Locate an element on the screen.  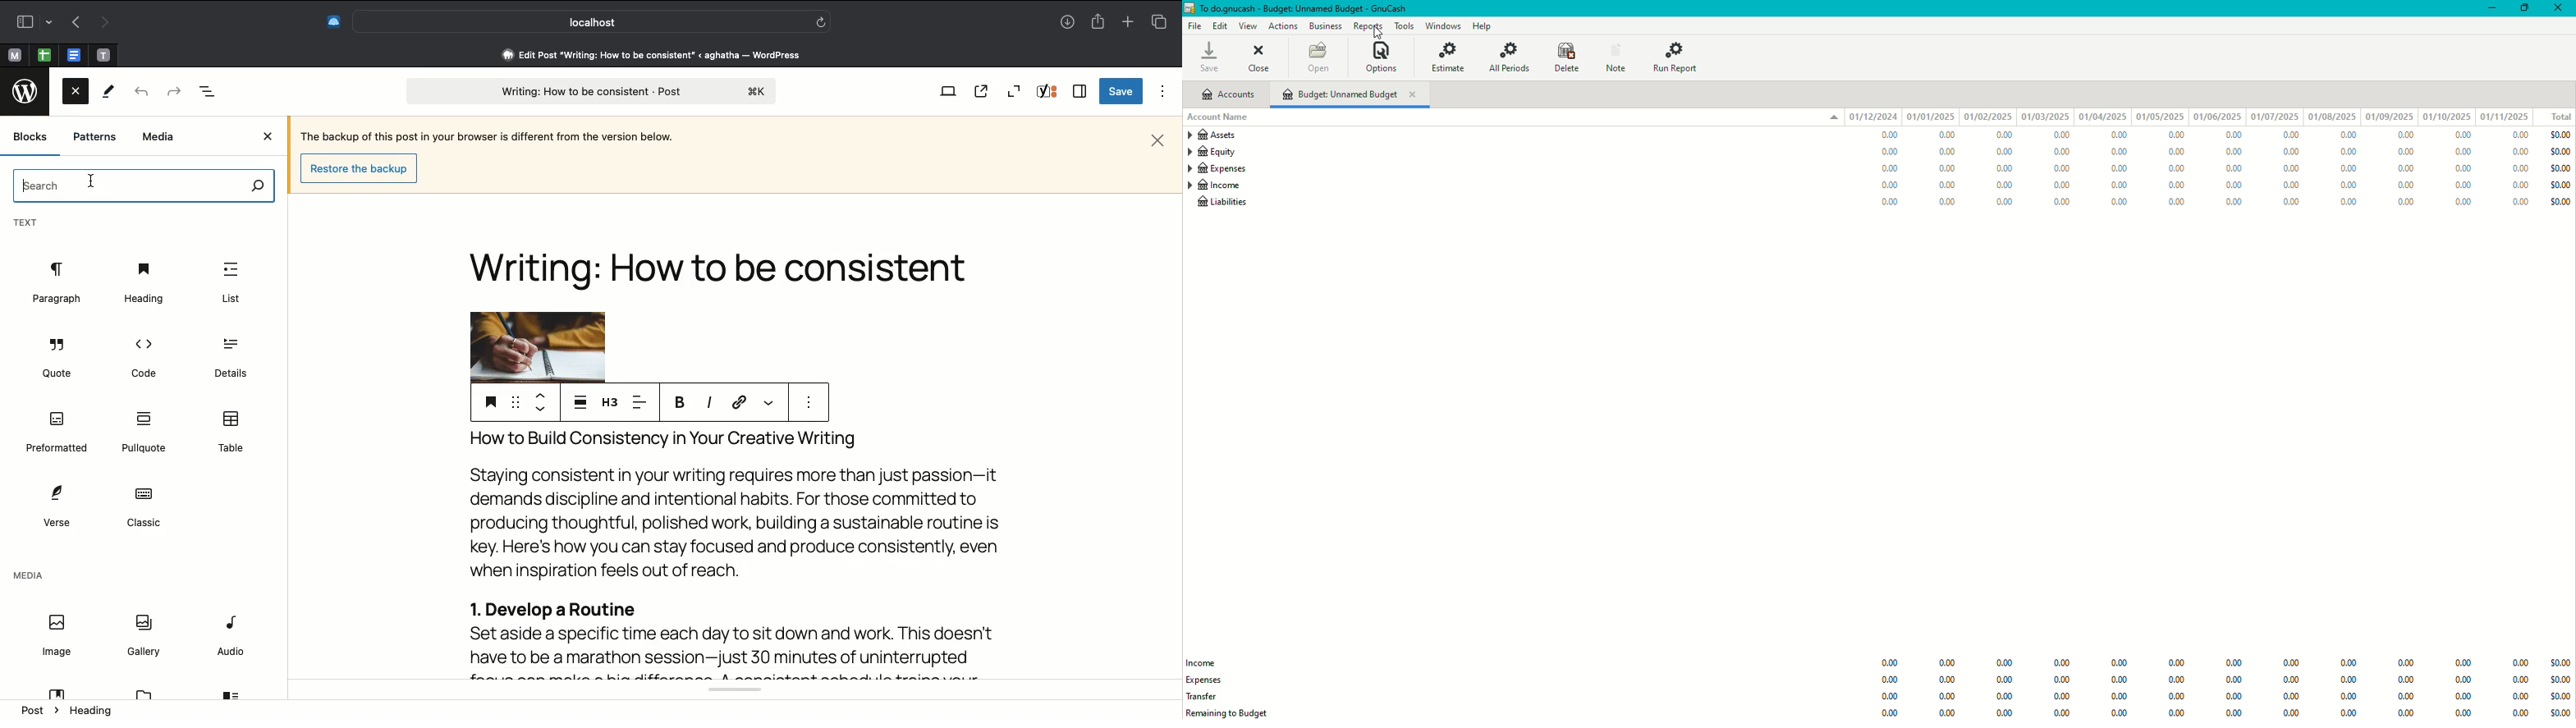
0.00 is located at coordinates (2120, 170).